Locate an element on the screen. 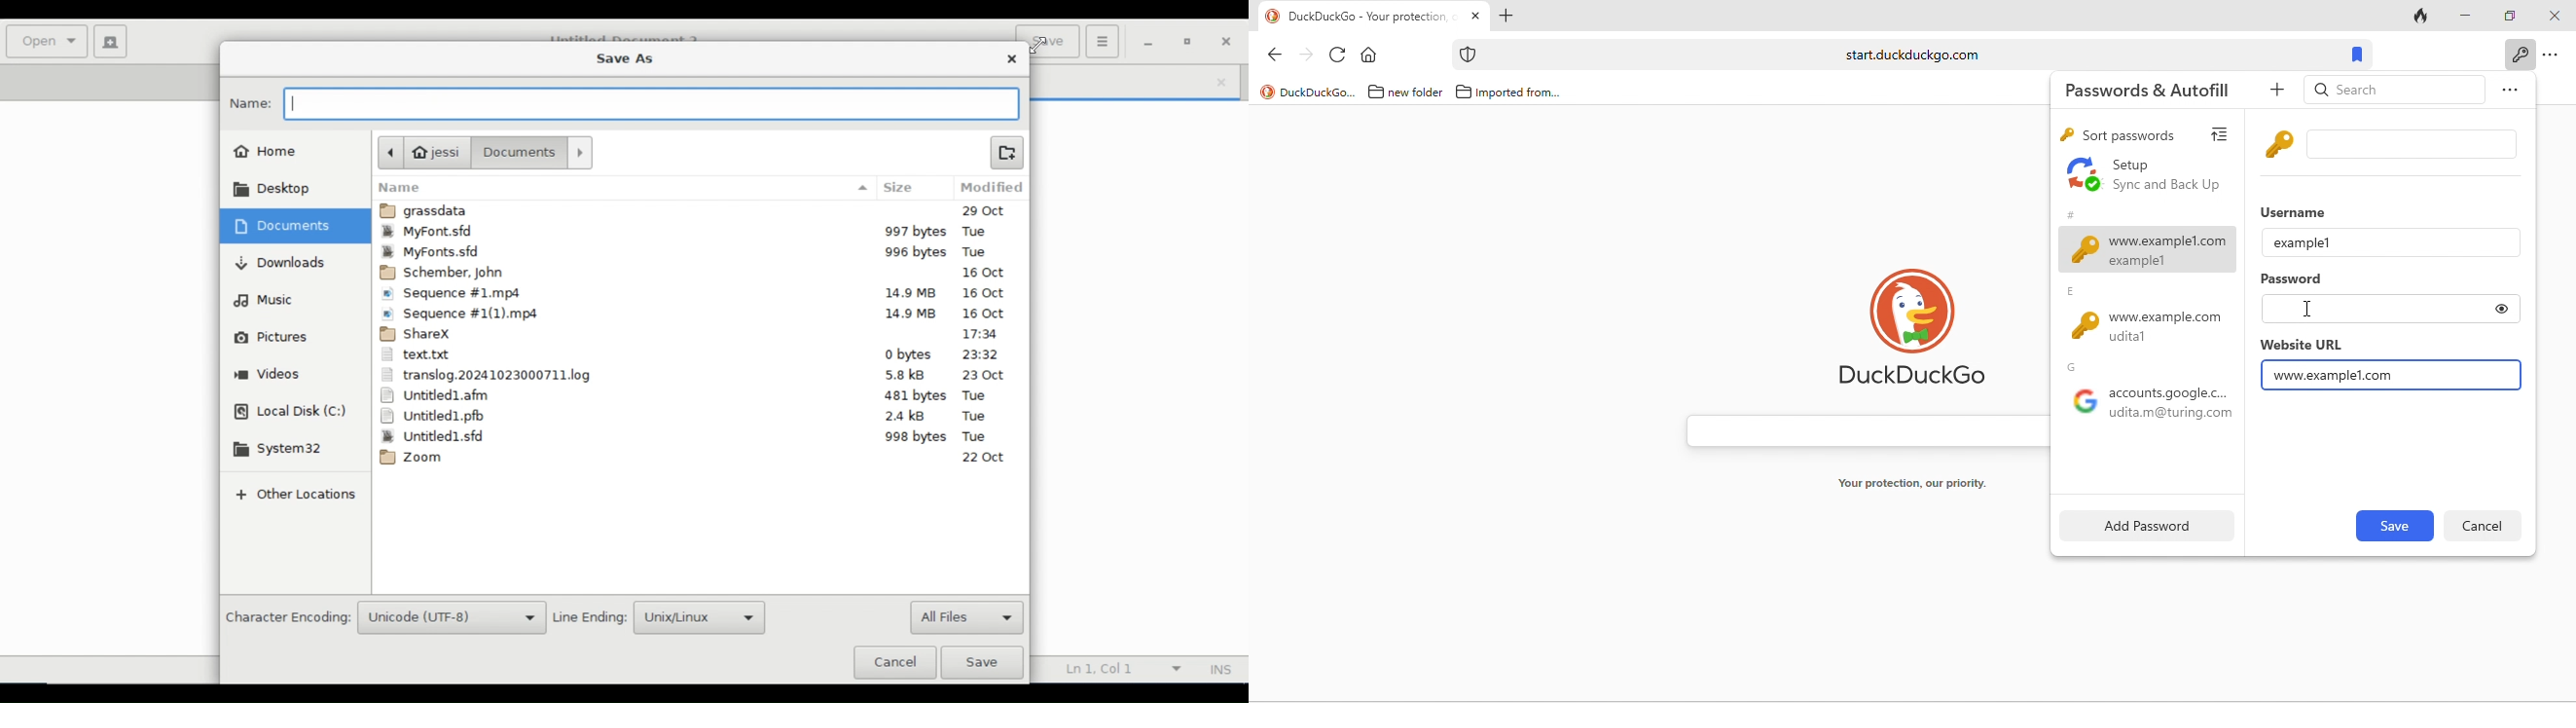  duckduckgo... is located at coordinates (1319, 93).